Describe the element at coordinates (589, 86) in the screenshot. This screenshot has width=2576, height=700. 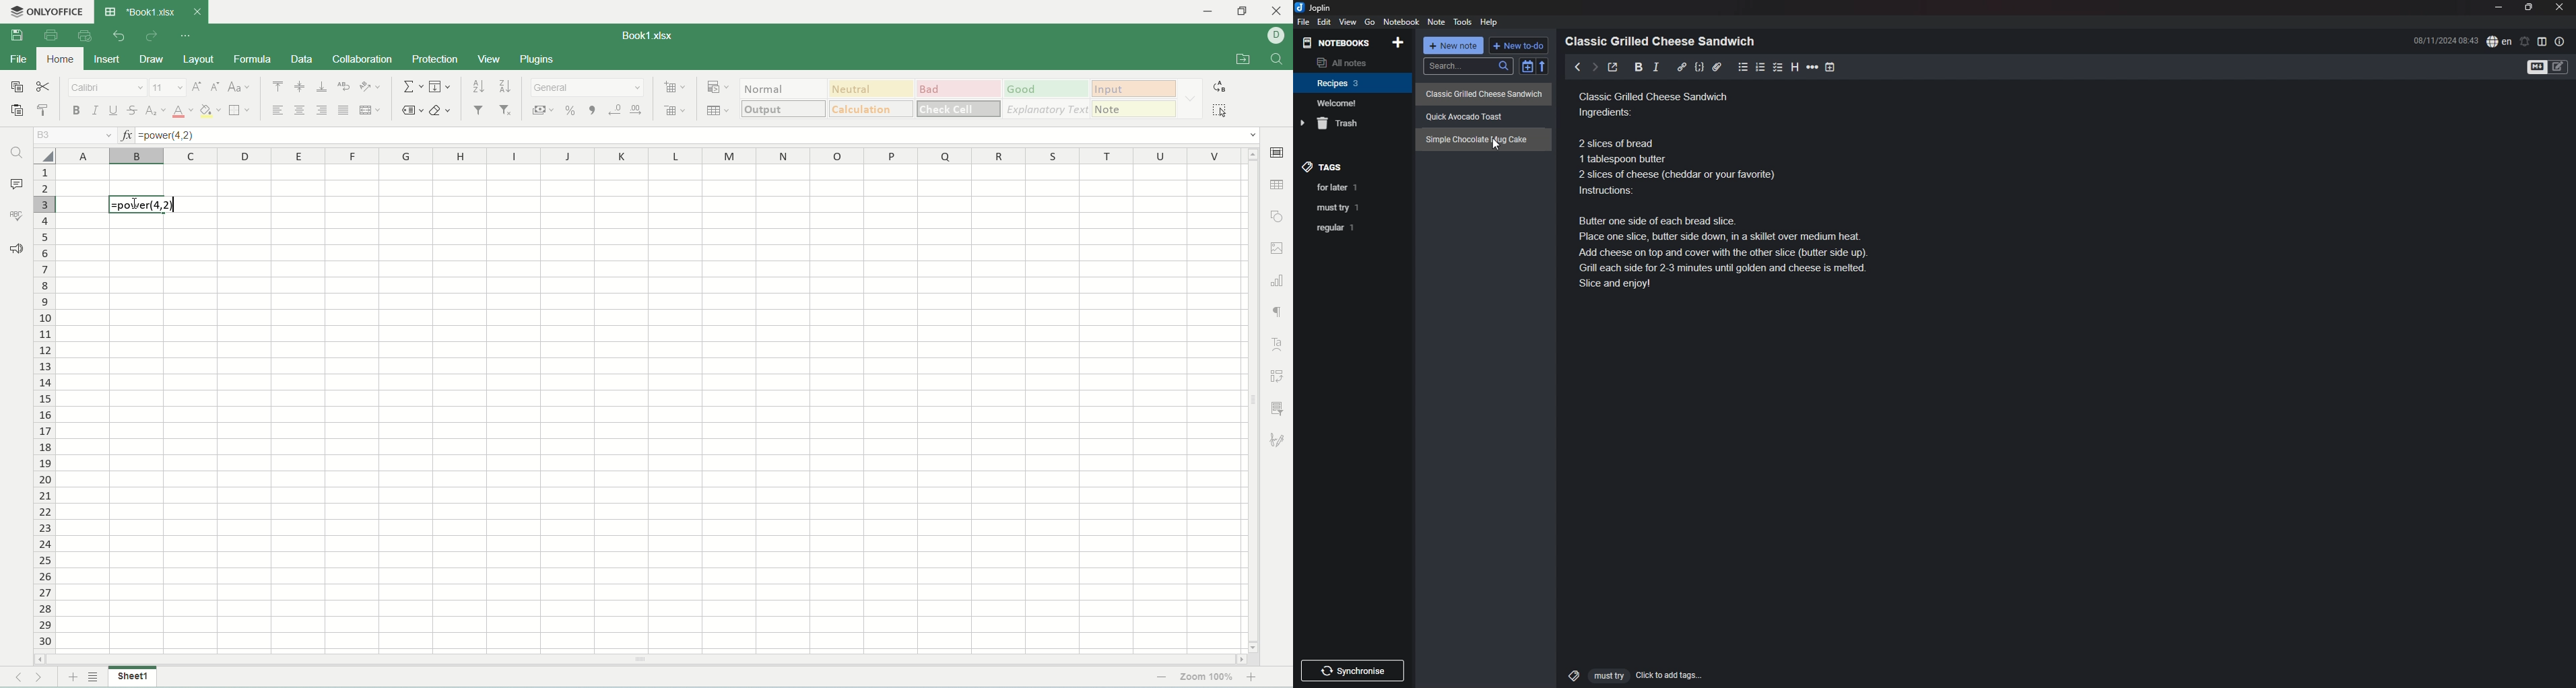
I see `number format` at that location.